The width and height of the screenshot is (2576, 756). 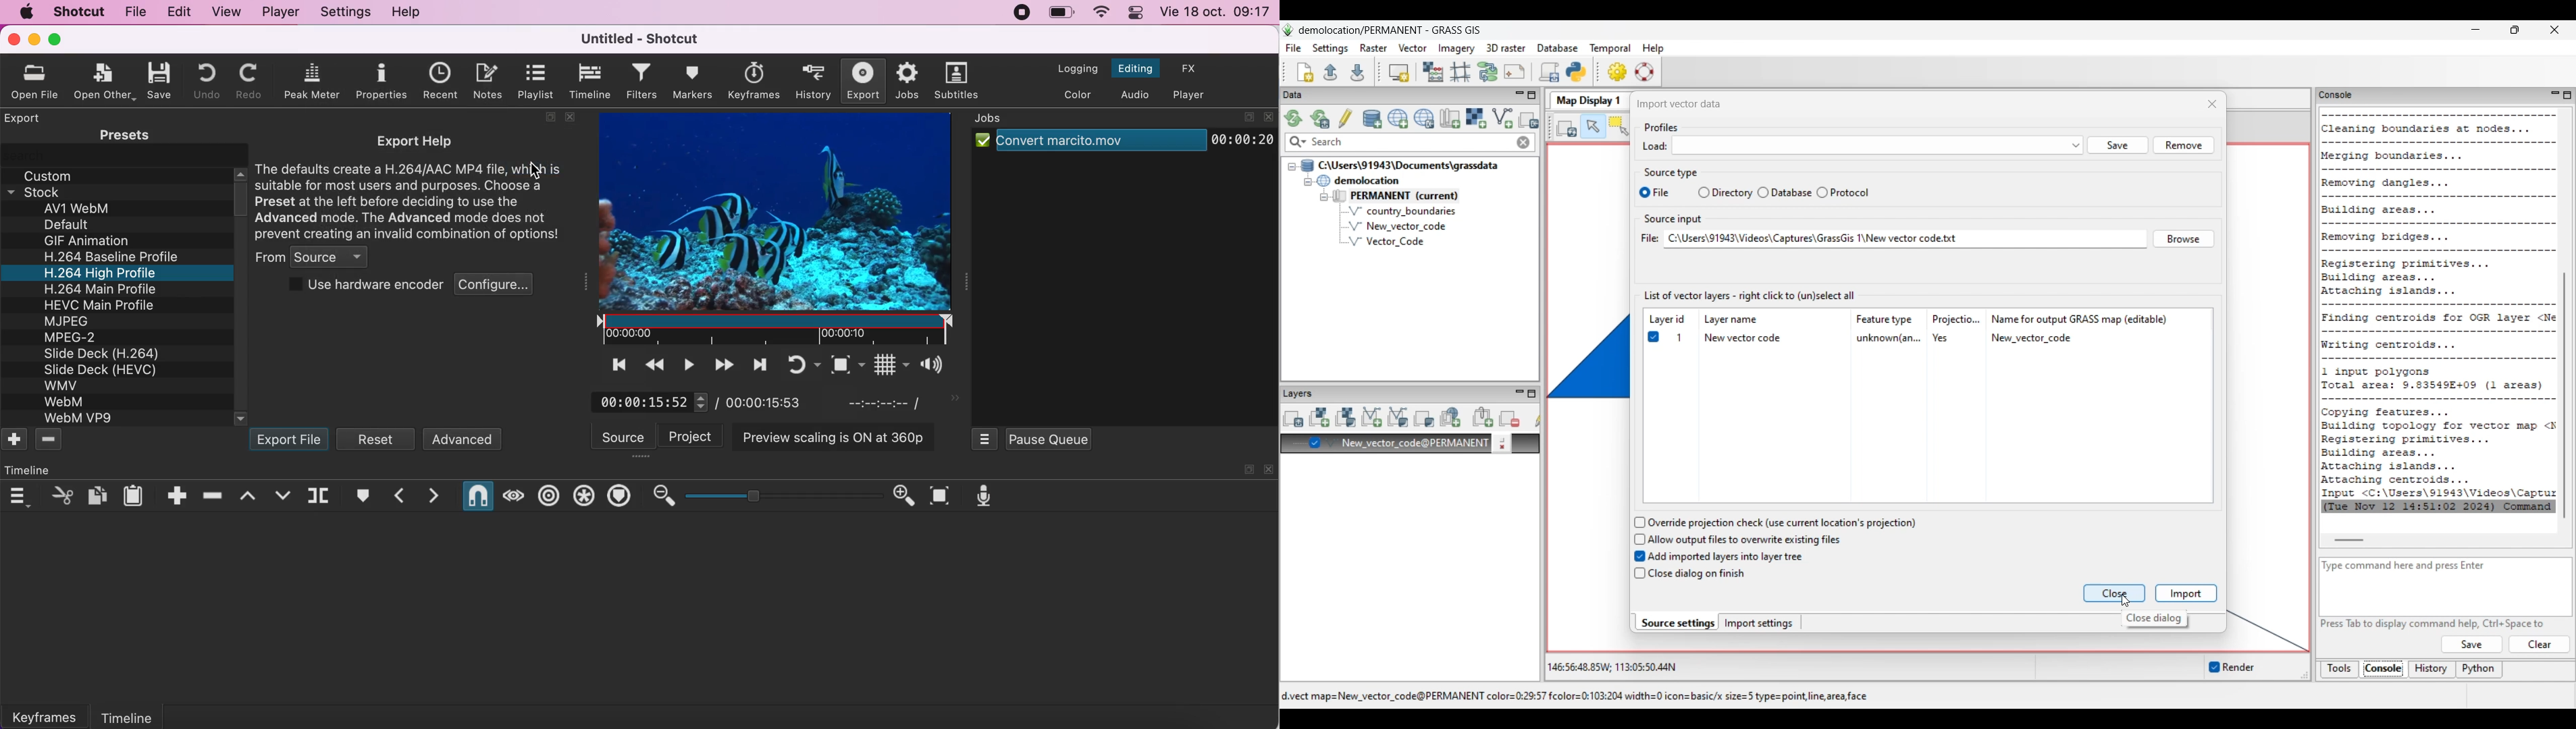 What do you see at coordinates (225, 12) in the screenshot?
I see `view` at bounding box center [225, 12].